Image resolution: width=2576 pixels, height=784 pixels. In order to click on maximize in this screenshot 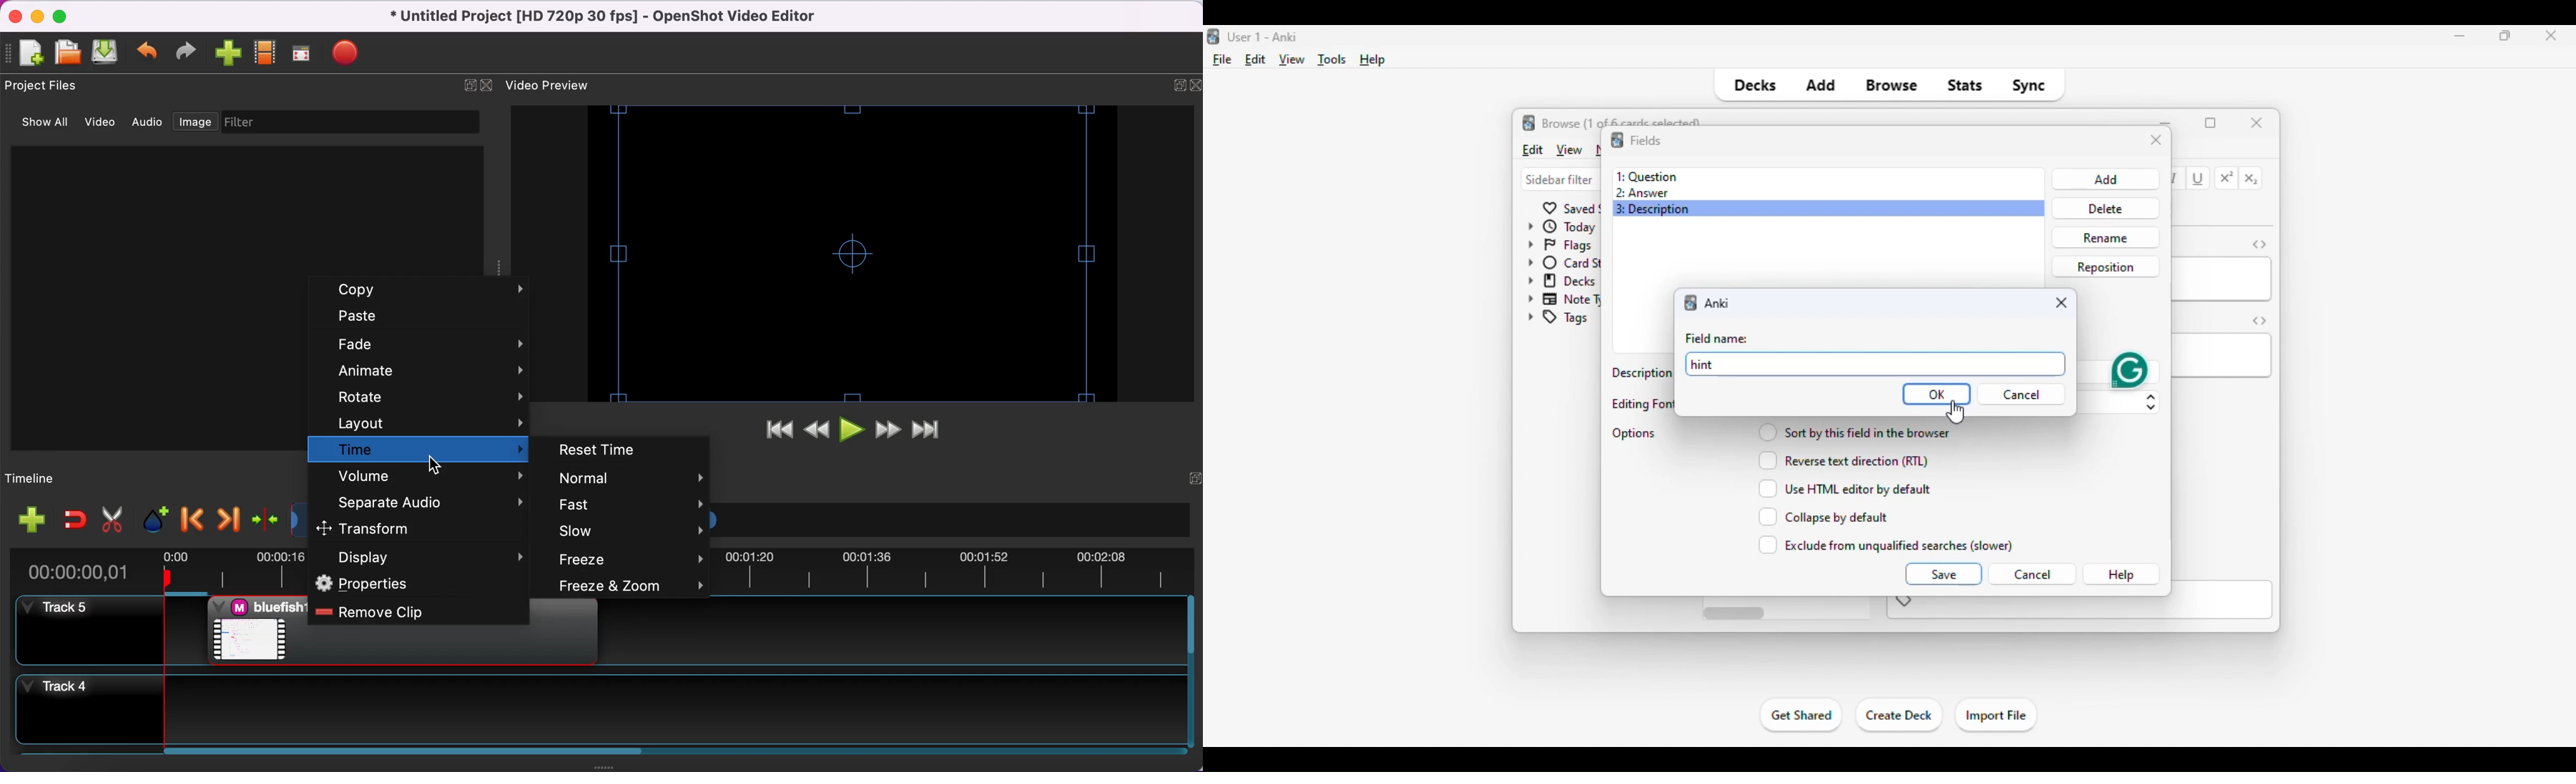, I will do `click(2506, 35)`.